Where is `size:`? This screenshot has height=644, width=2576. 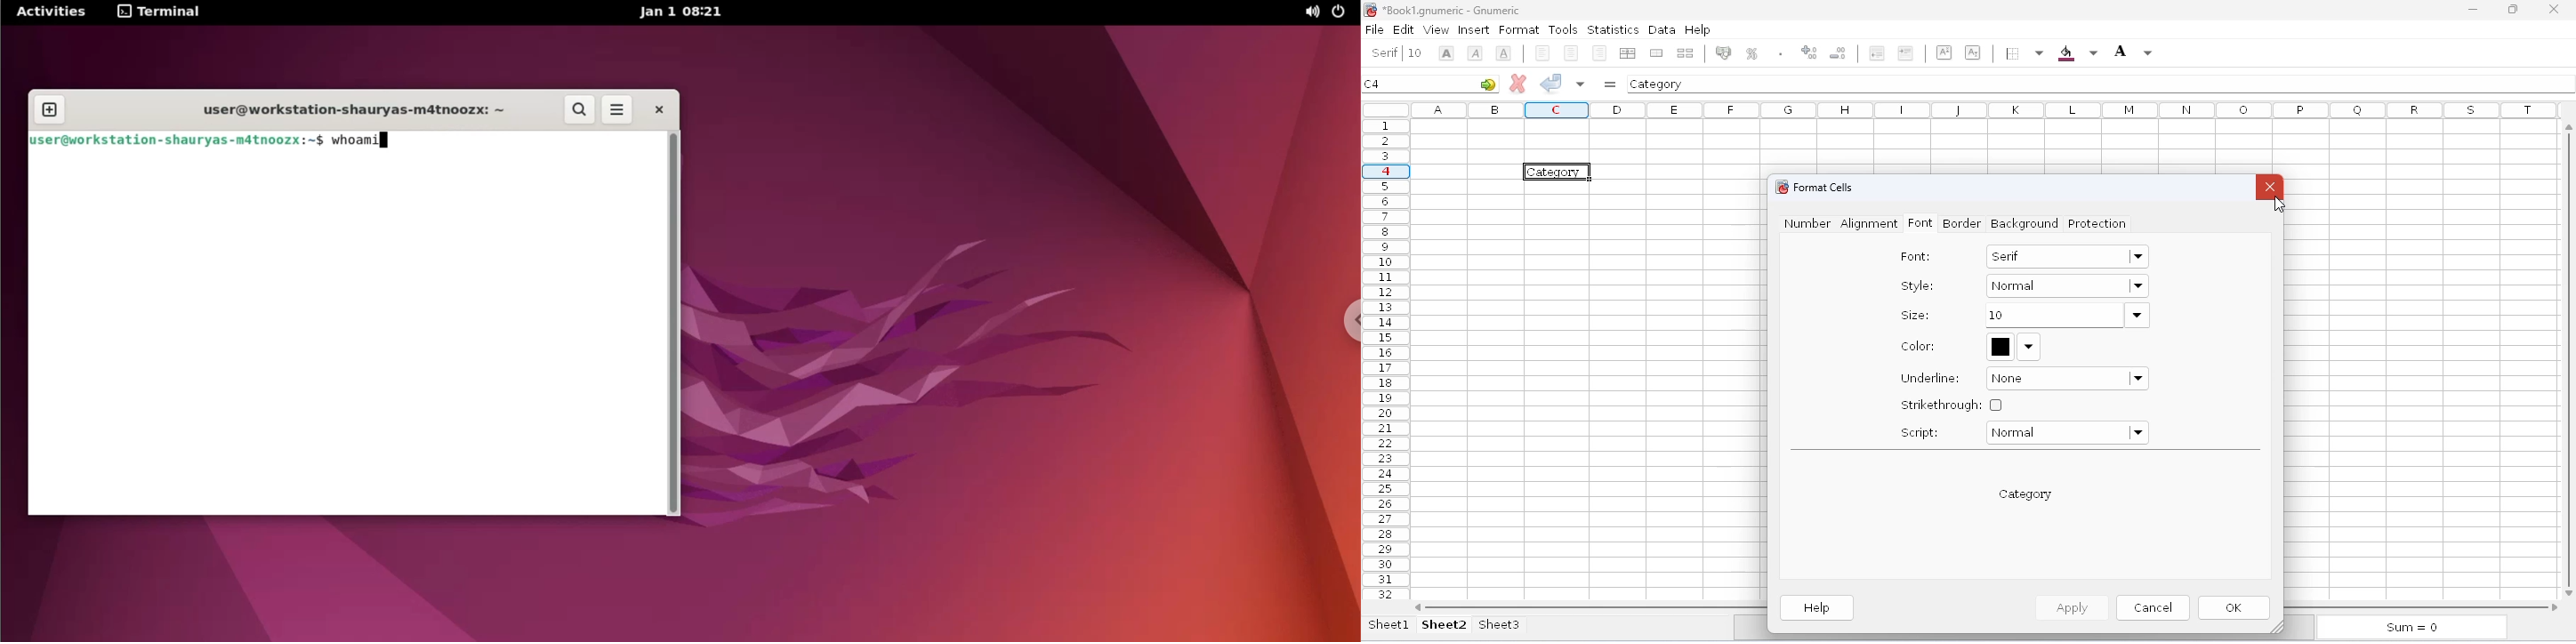
size: is located at coordinates (1914, 315).